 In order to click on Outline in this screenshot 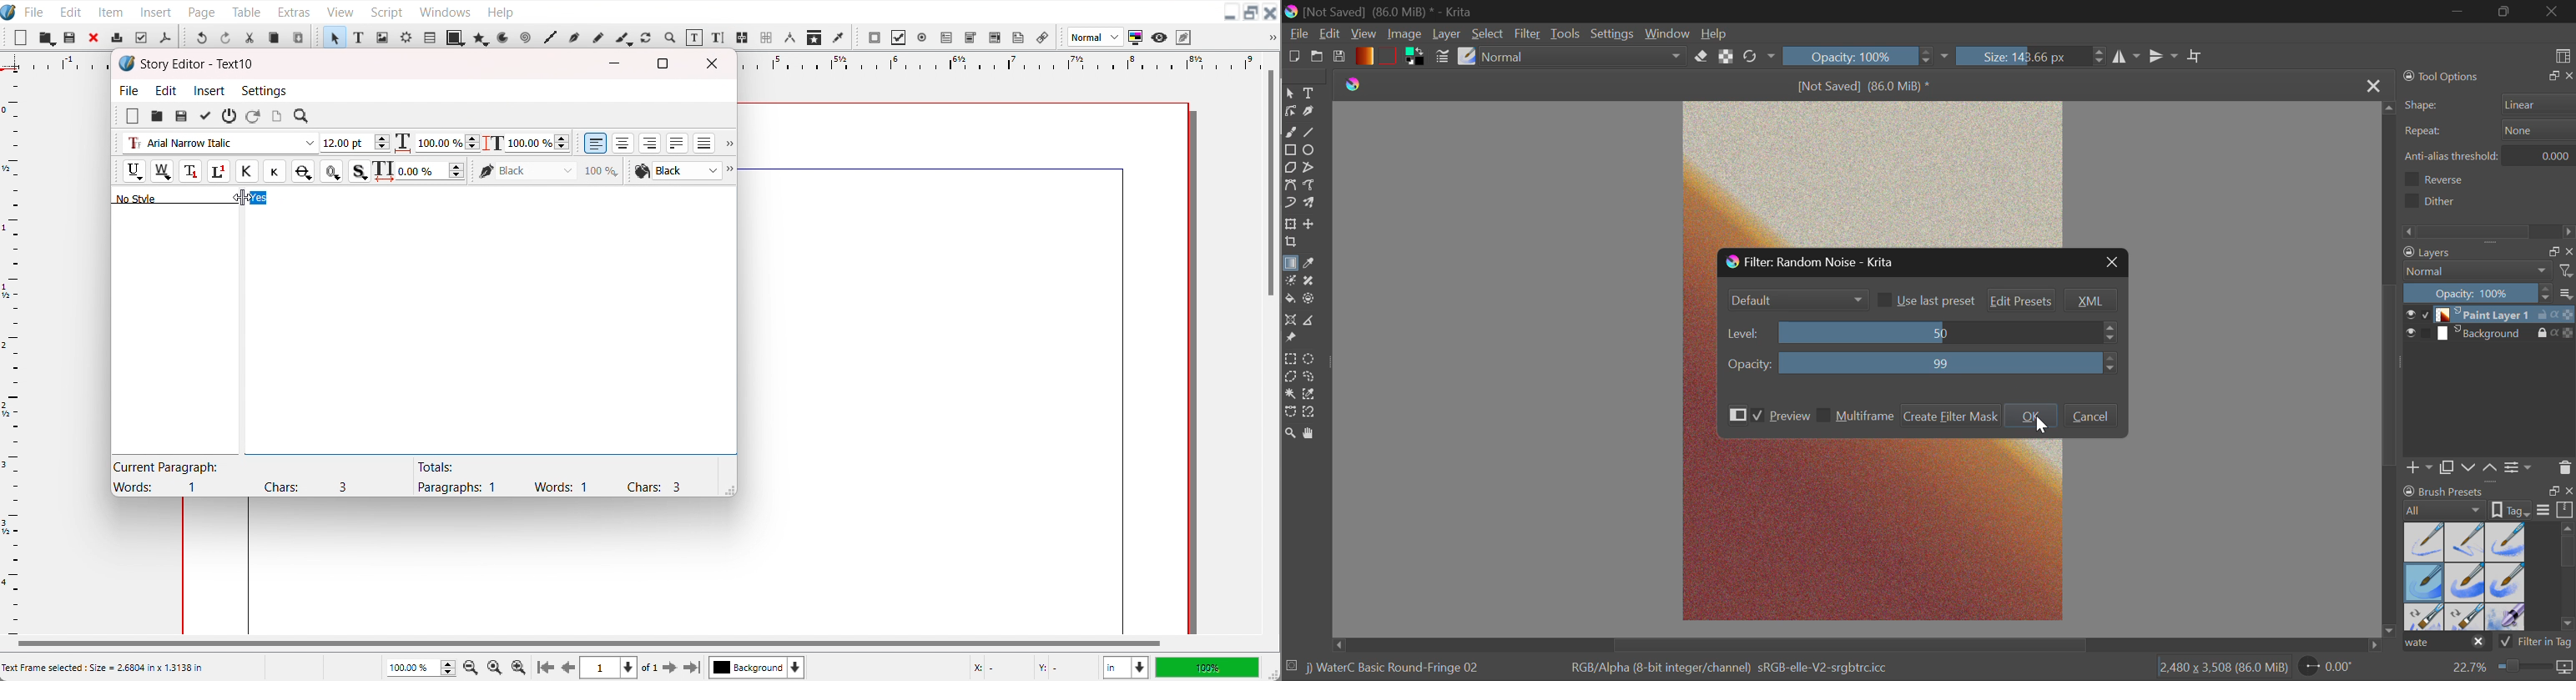, I will do `click(331, 171)`.